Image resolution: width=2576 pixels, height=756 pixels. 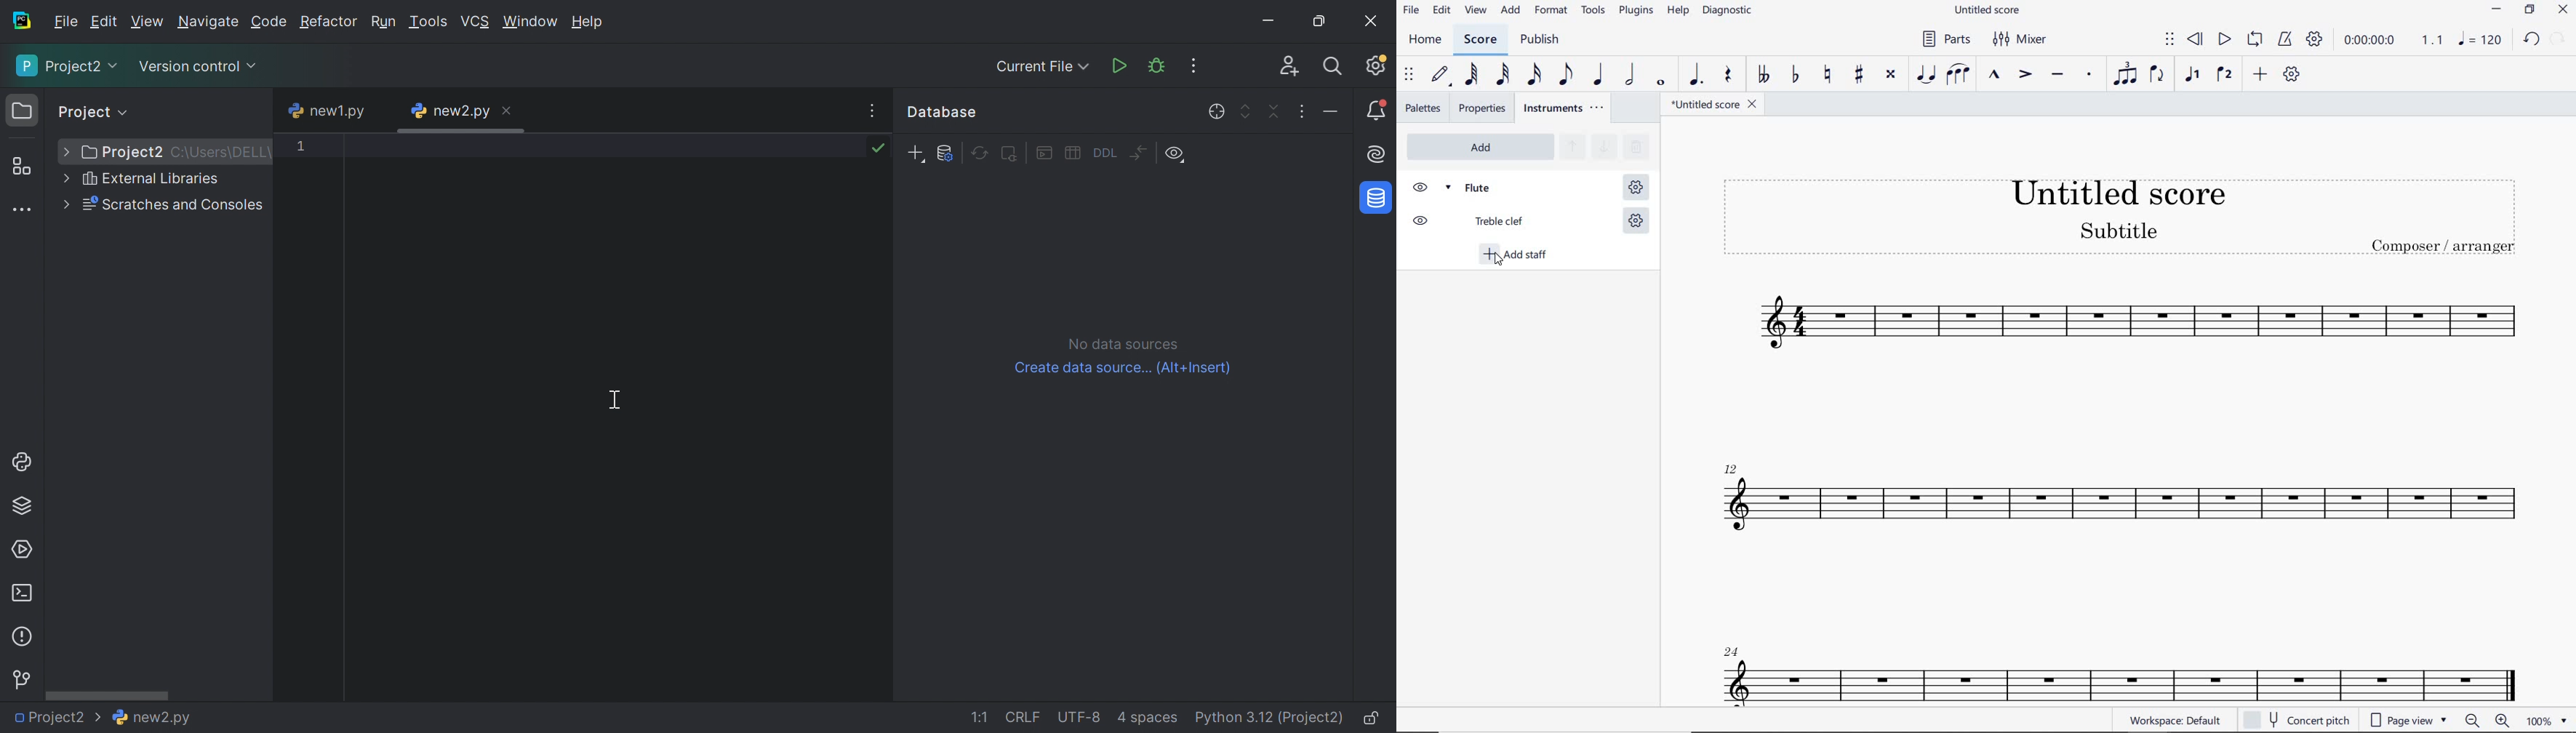 I want to click on METRONOME, so click(x=2286, y=40).